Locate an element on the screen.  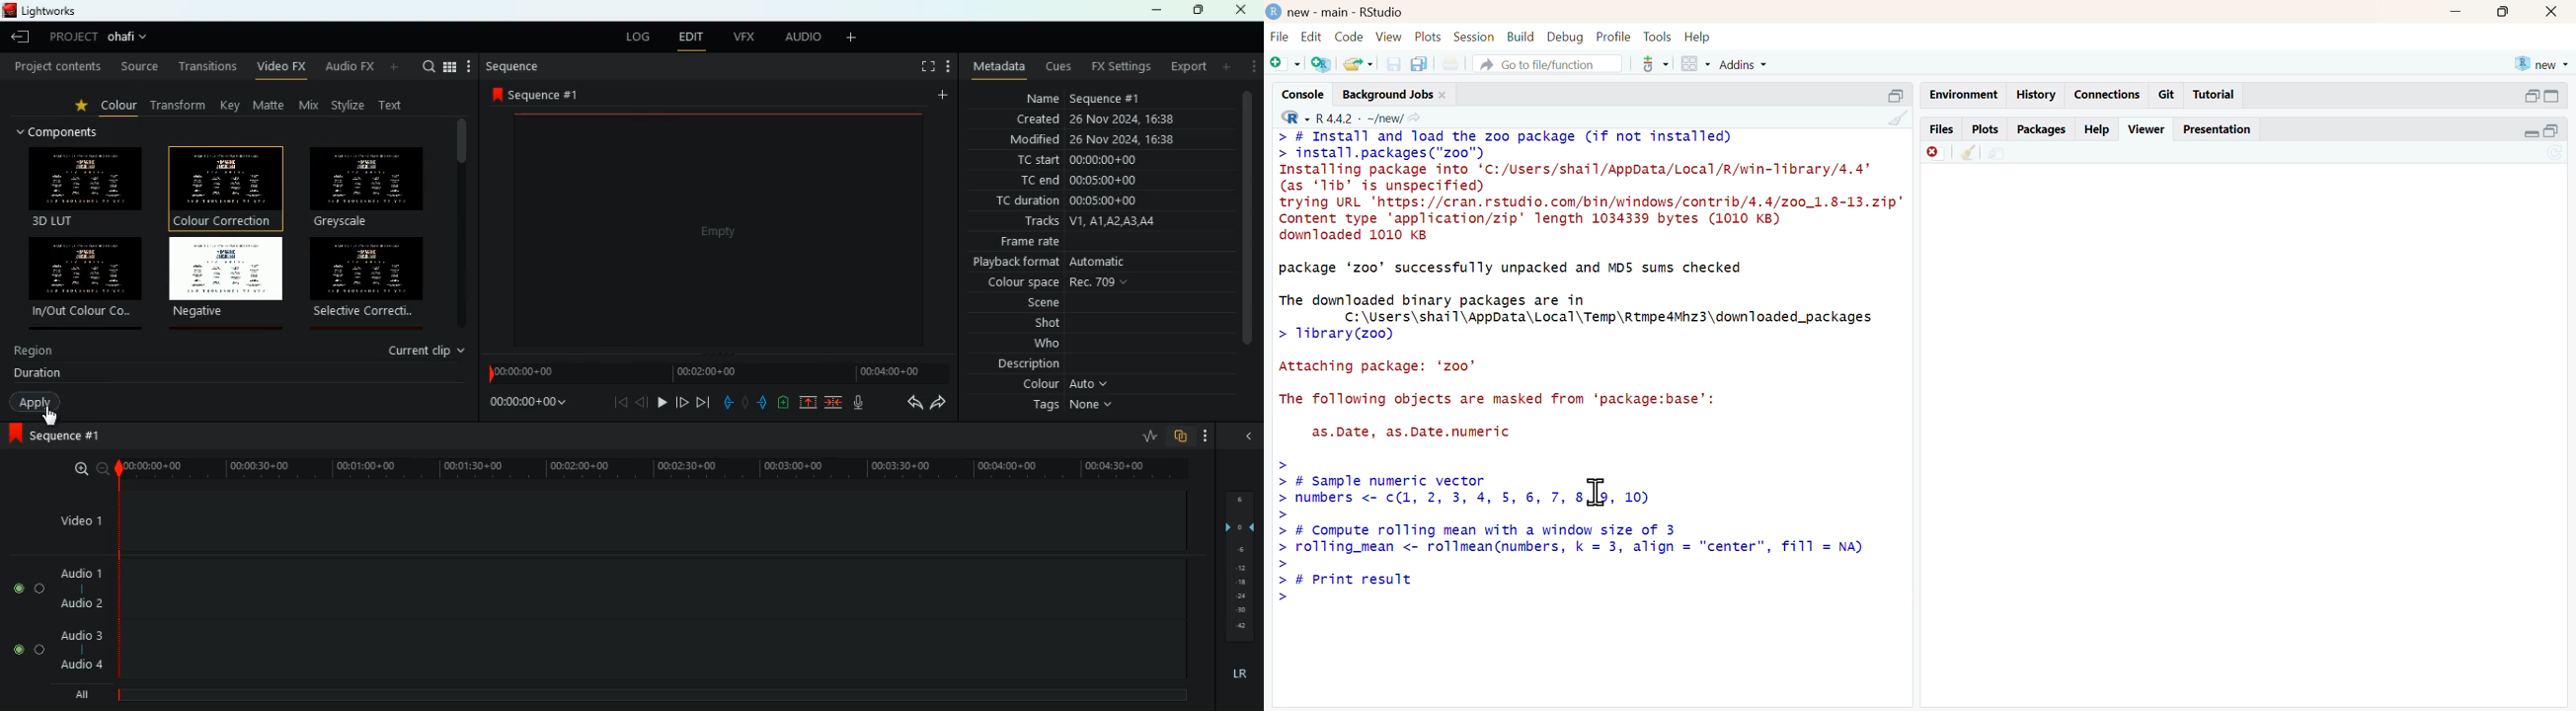
session is located at coordinates (1475, 36).